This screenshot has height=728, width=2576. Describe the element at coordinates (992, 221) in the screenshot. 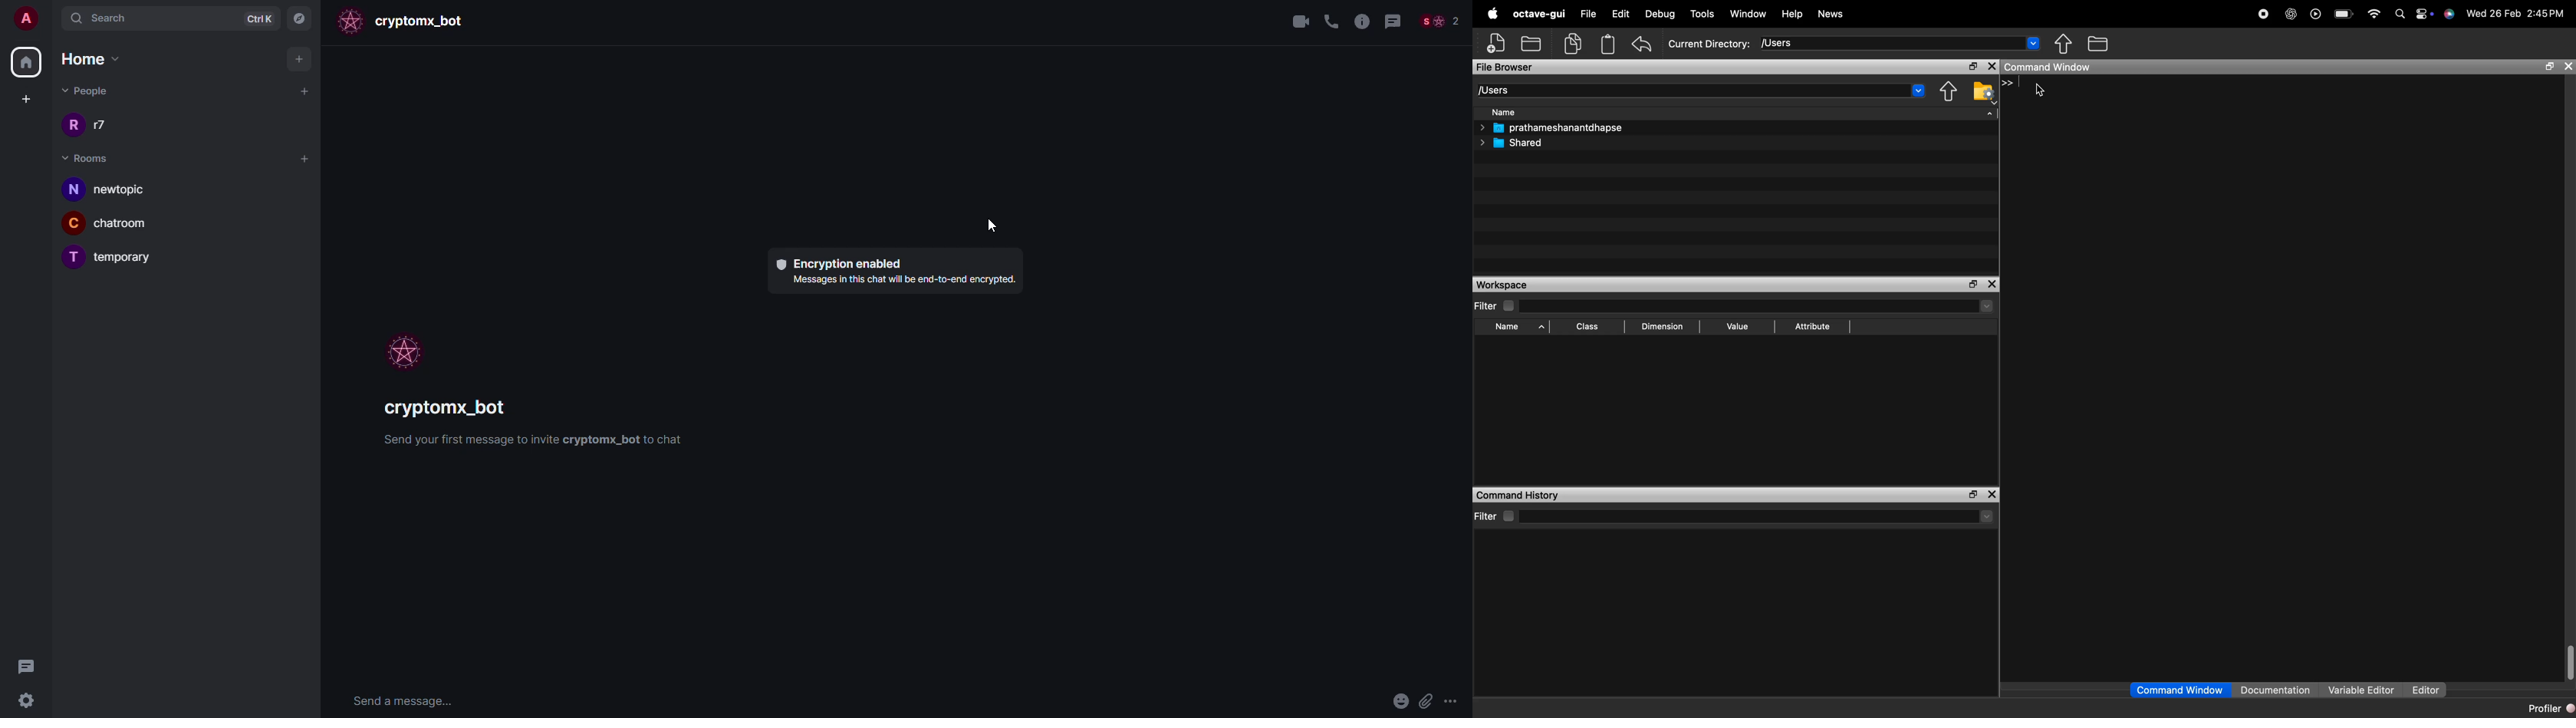

I see `cursor` at that location.